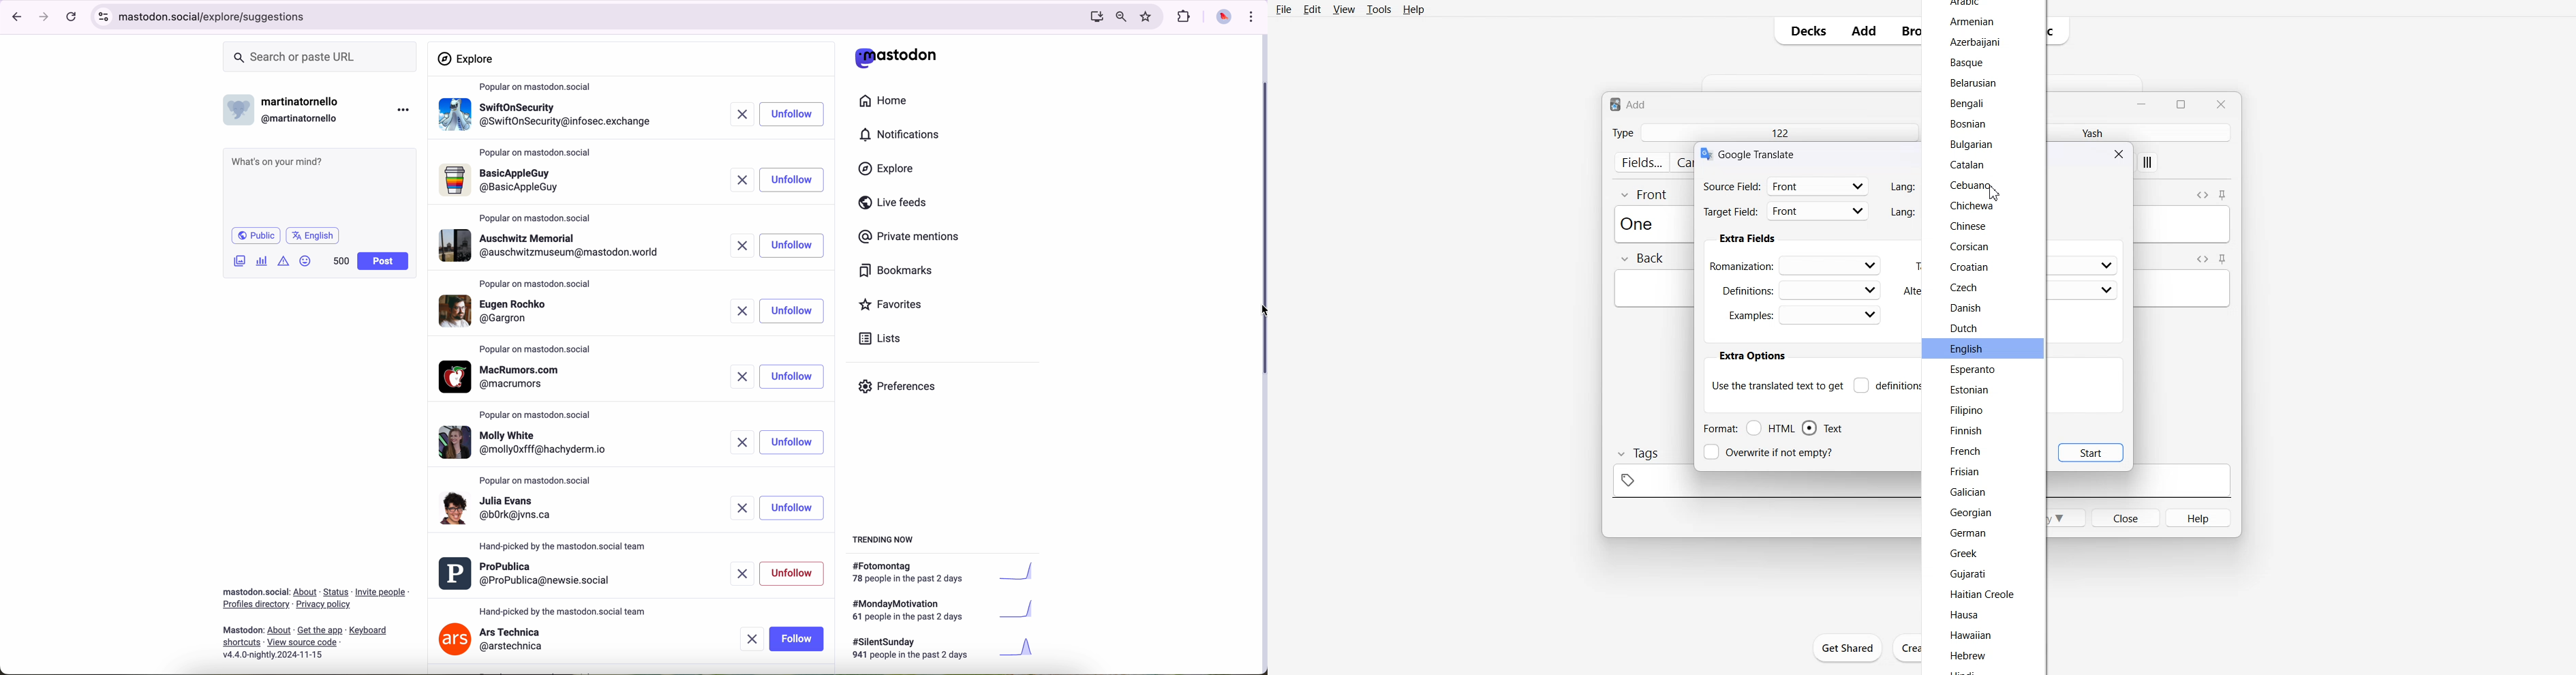  Describe the element at coordinates (941, 610) in the screenshot. I see `#mondaymotivation` at that location.